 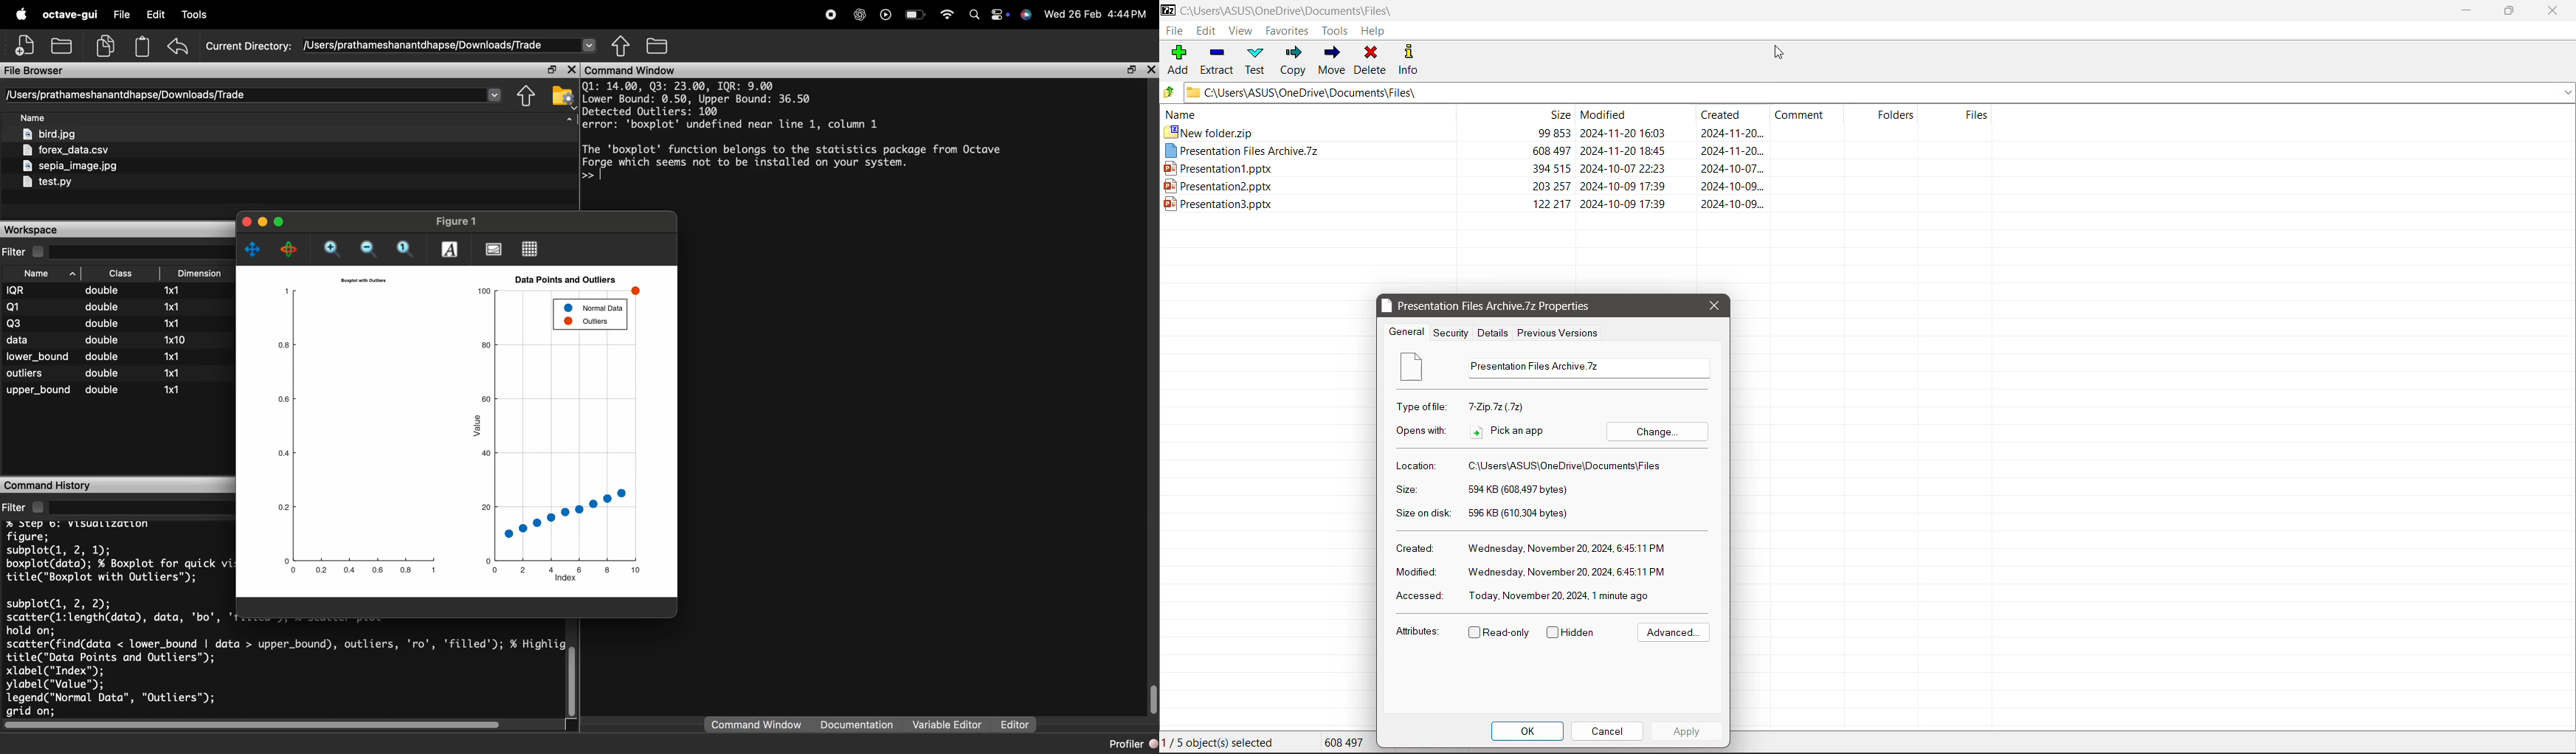 What do you see at coordinates (284, 677) in the screenshot?
I see `scatter(find(data < lower_bound | data > upper_bound), outliers, 'ro', 'filled'); % Highlight title("Data Points and Outliers");xlabel("Index");ylabel("Value");legend("Normal Data", "Outliers");grid on;` at bounding box center [284, 677].